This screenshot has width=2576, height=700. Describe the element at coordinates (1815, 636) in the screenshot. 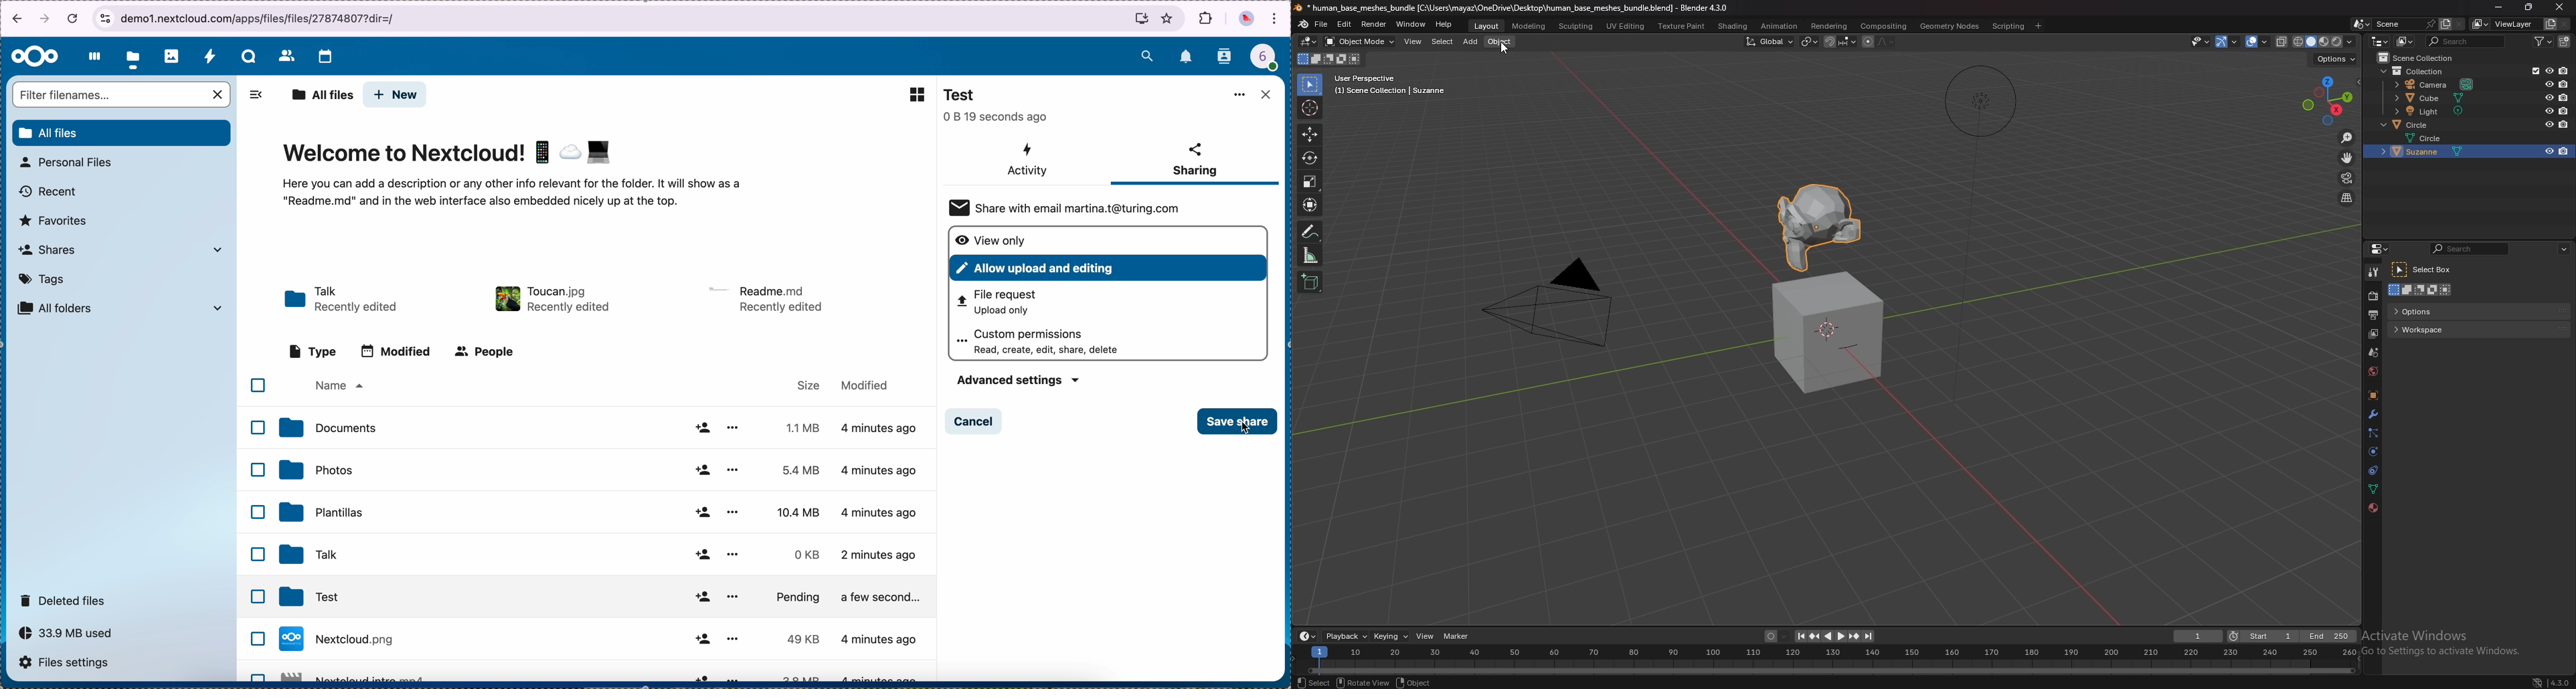

I see `jump to keyframe` at that location.